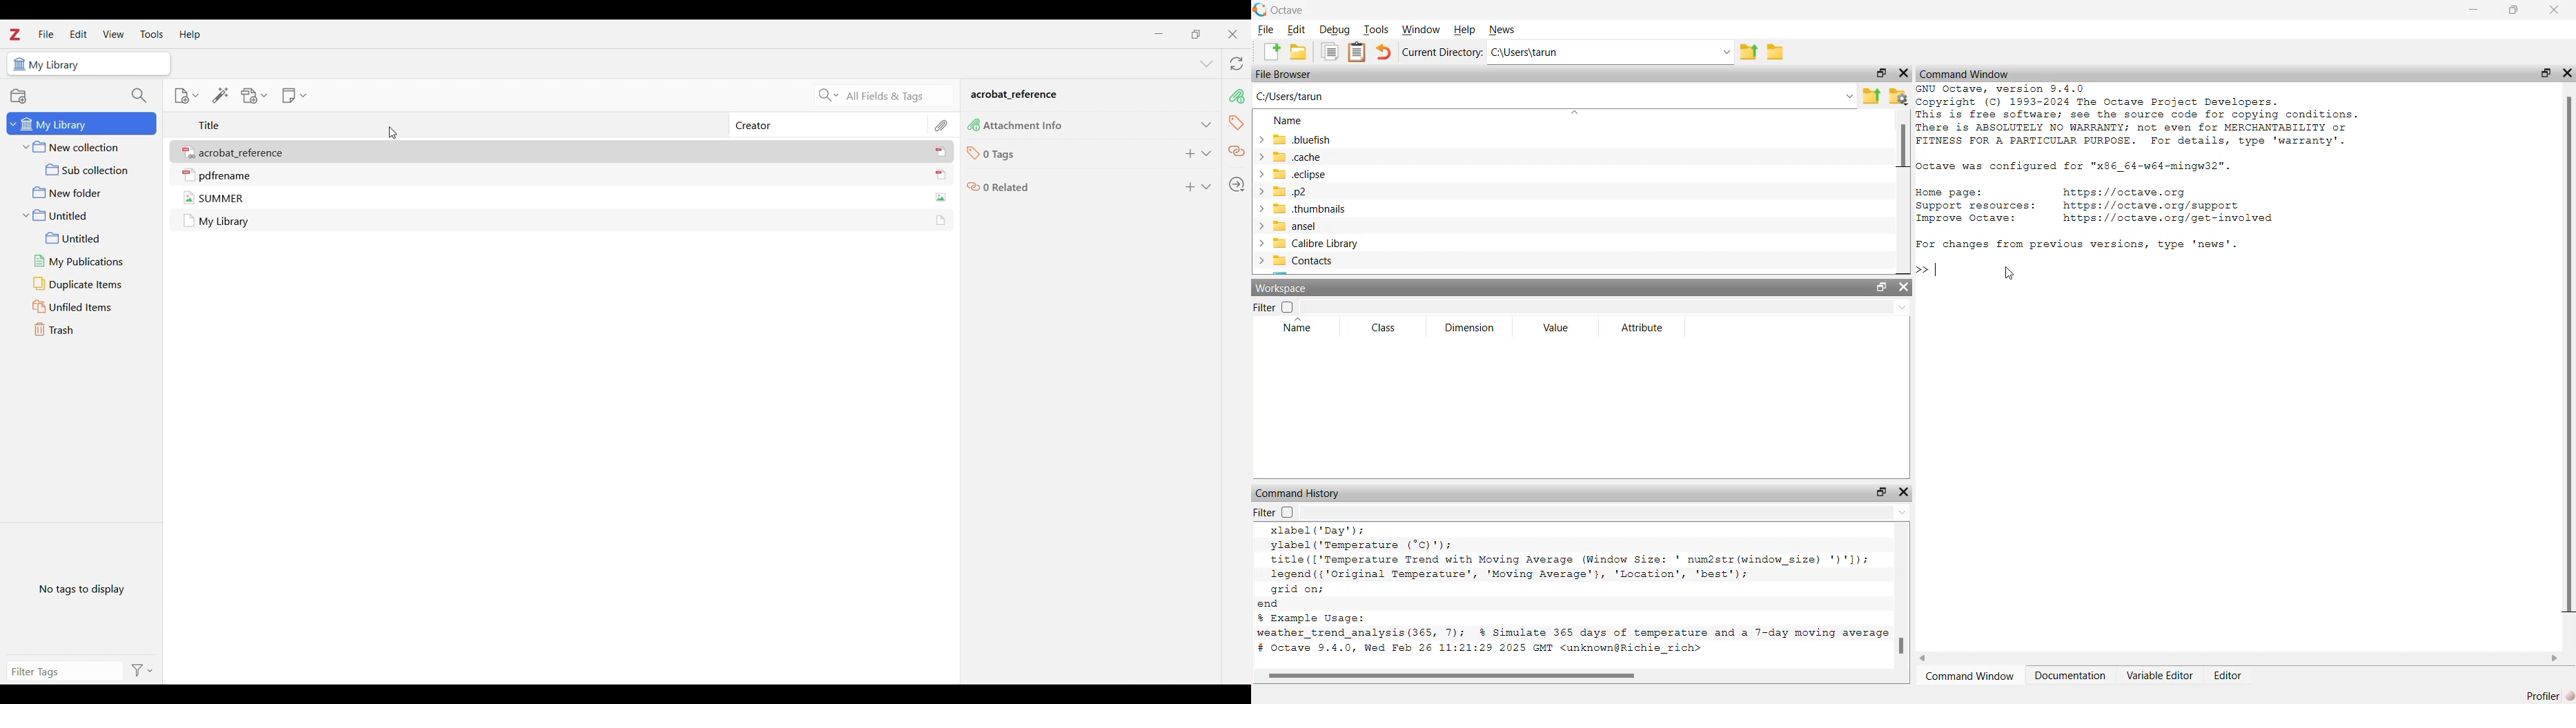 Image resolution: width=2576 pixels, height=728 pixels. What do you see at coordinates (1206, 64) in the screenshot?
I see `List all tabs` at bounding box center [1206, 64].